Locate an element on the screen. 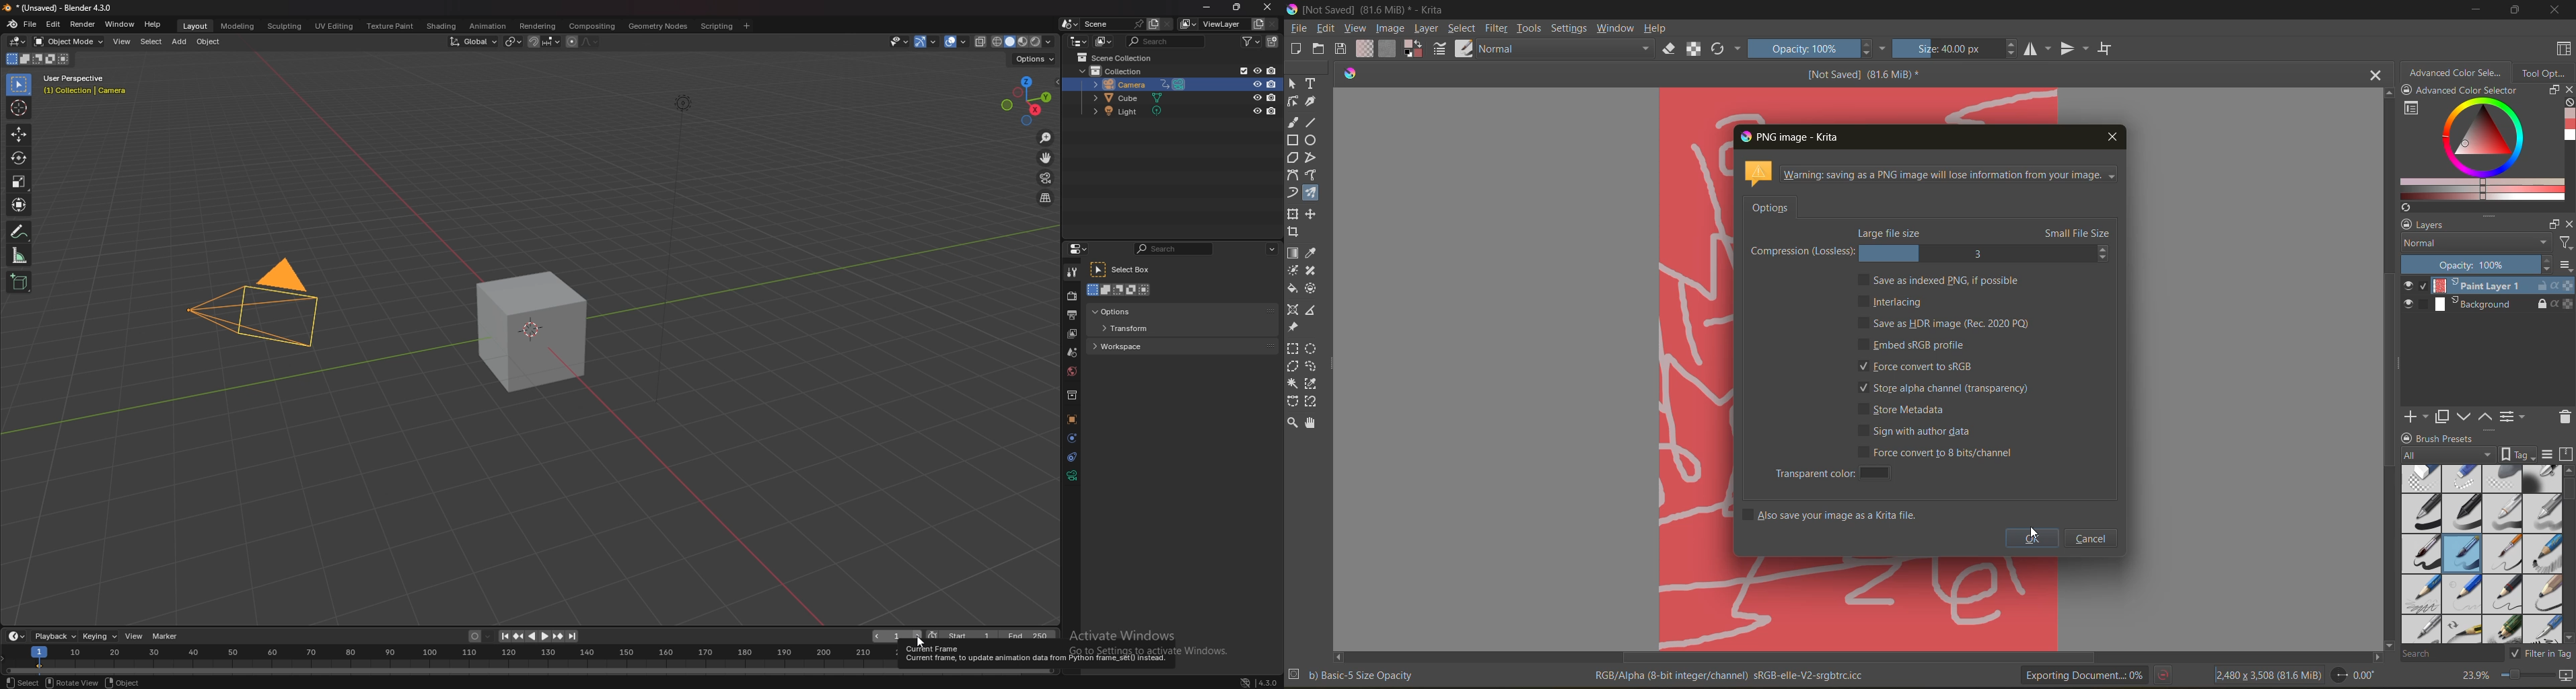 The width and height of the screenshot is (2576, 700). layout is located at coordinates (197, 27).